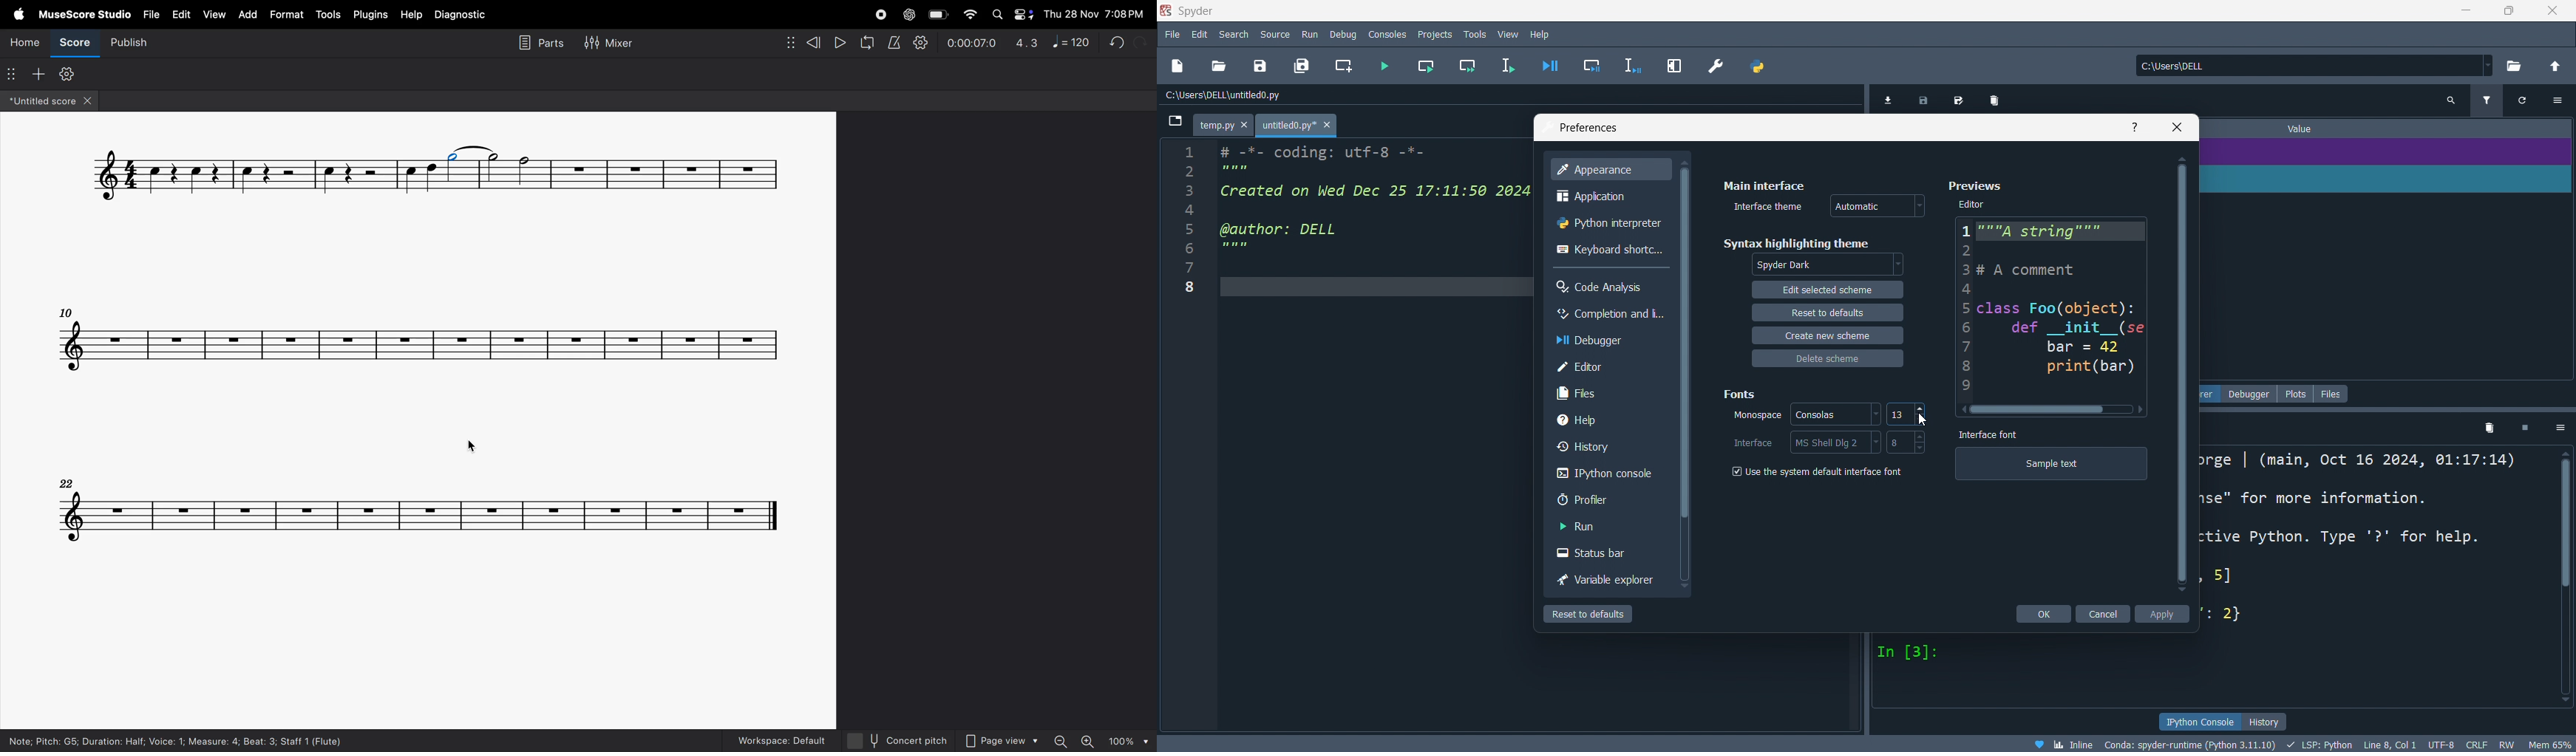  I want to click on Thu 28 Nov 7:08 PM, so click(1095, 14).